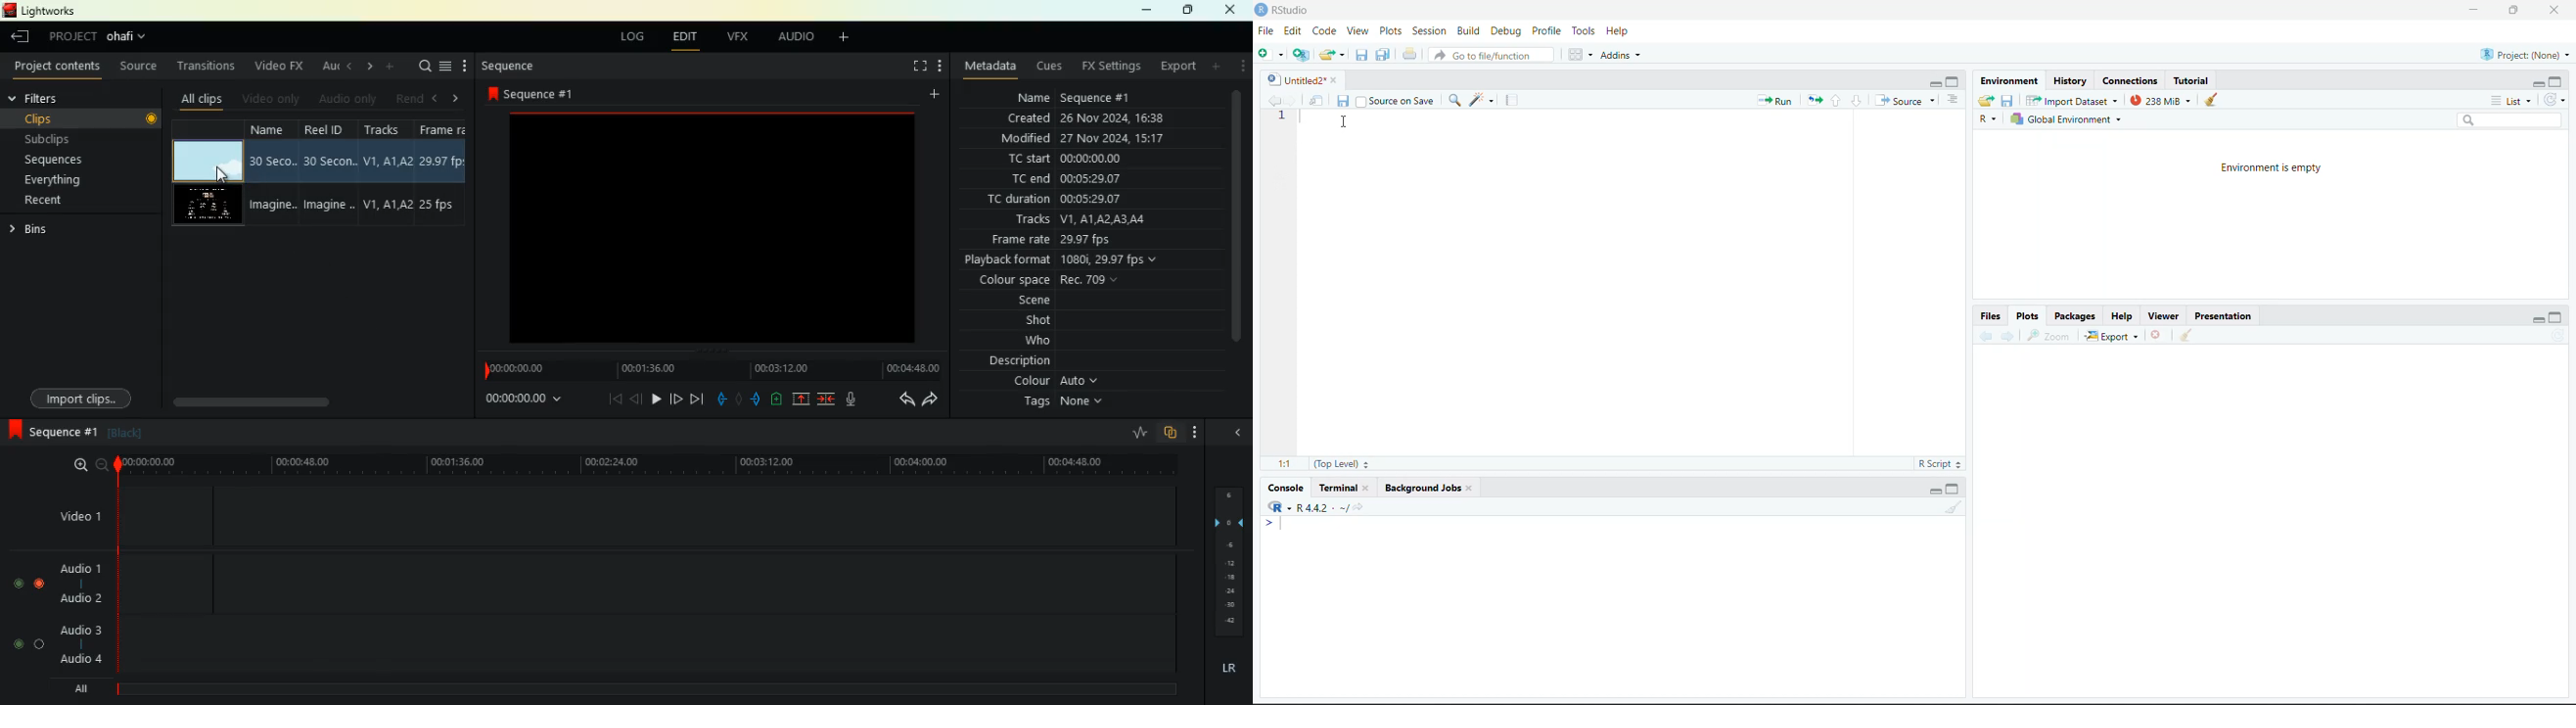 This screenshot has width=2576, height=728. I want to click on fx settings, so click(1110, 67).